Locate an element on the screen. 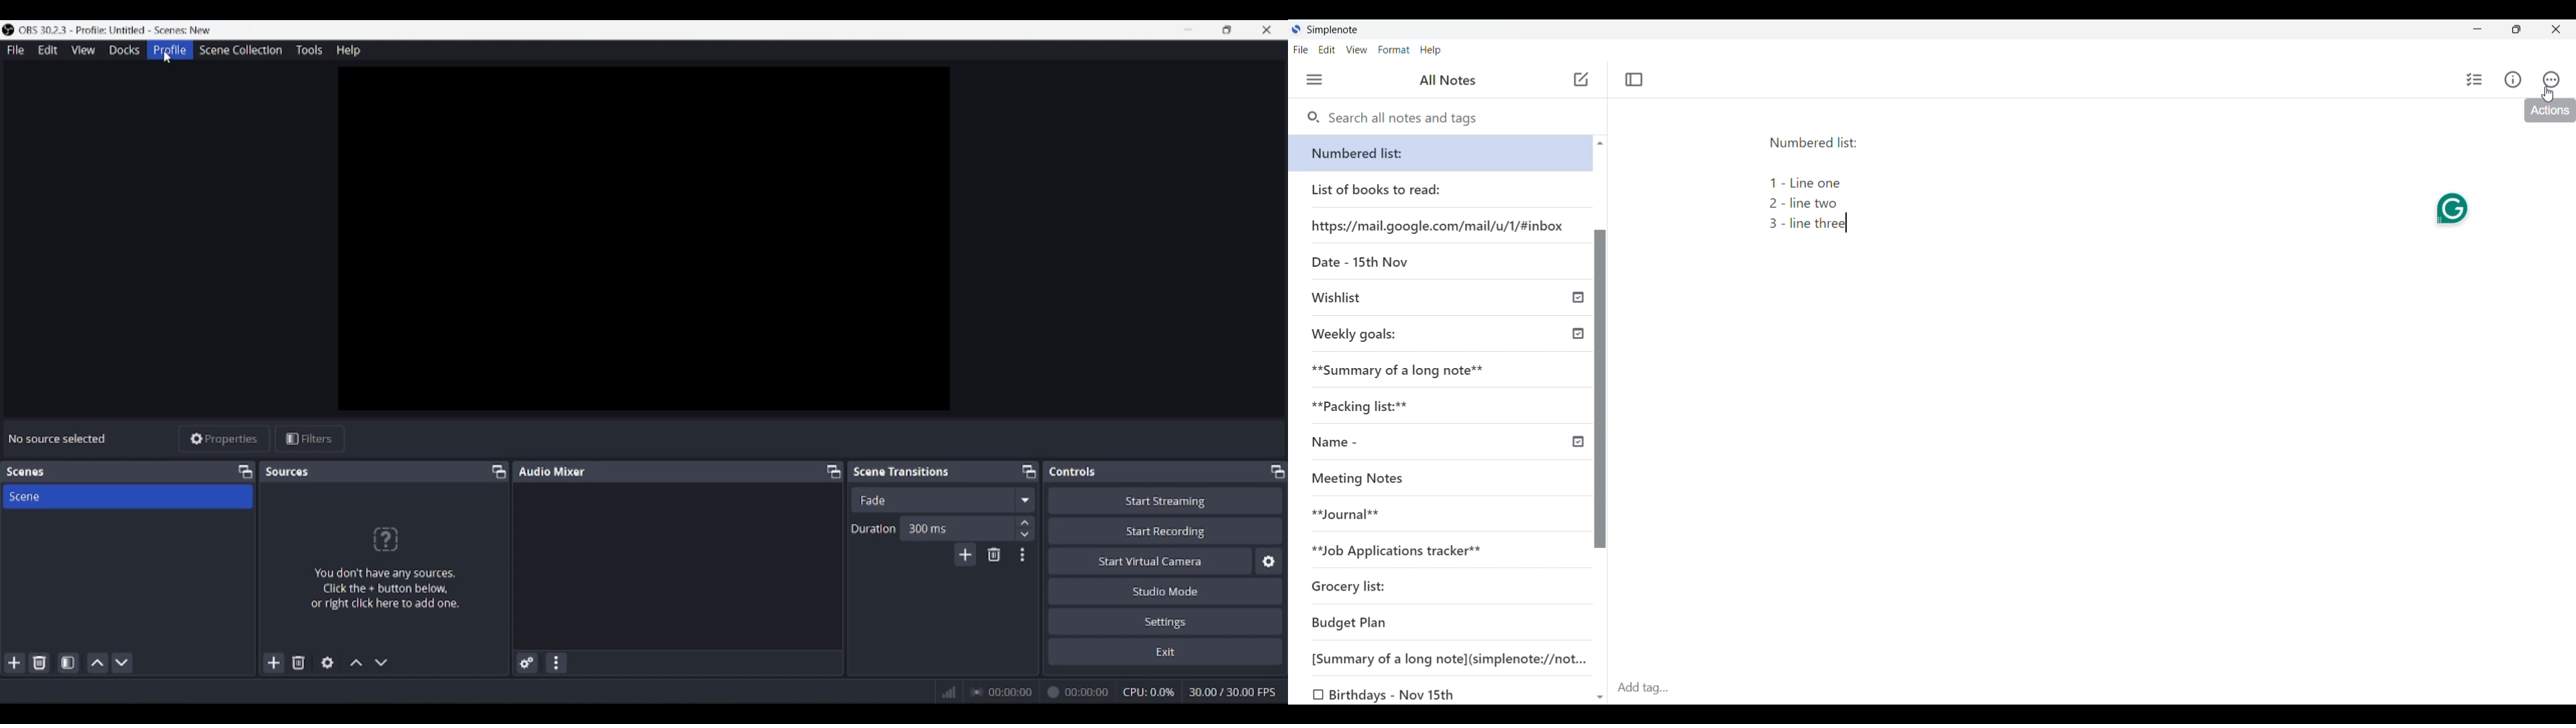 Image resolution: width=2576 pixels, height=728 pixels. Source status is located at coordinates (59, 438).